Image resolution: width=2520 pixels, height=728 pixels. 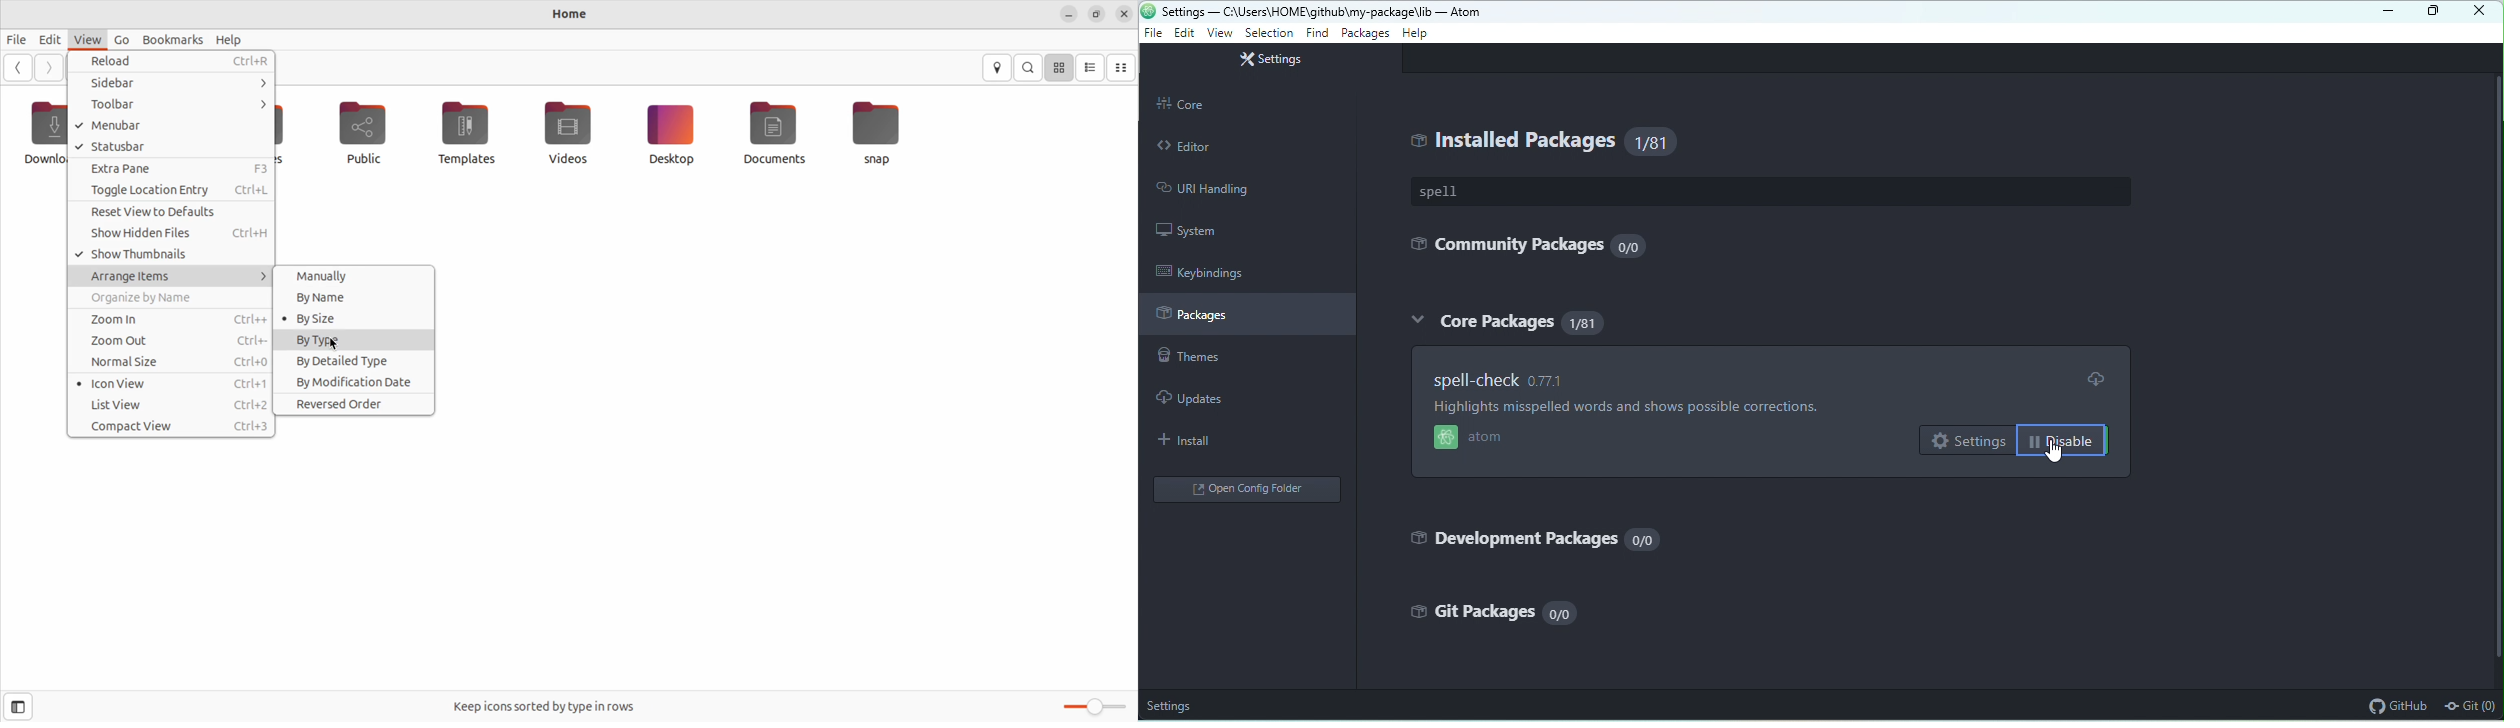 What do you see at coordinates (18, 707) in the screenshot?
I see `open side bar` at bounding box center [18, 707].